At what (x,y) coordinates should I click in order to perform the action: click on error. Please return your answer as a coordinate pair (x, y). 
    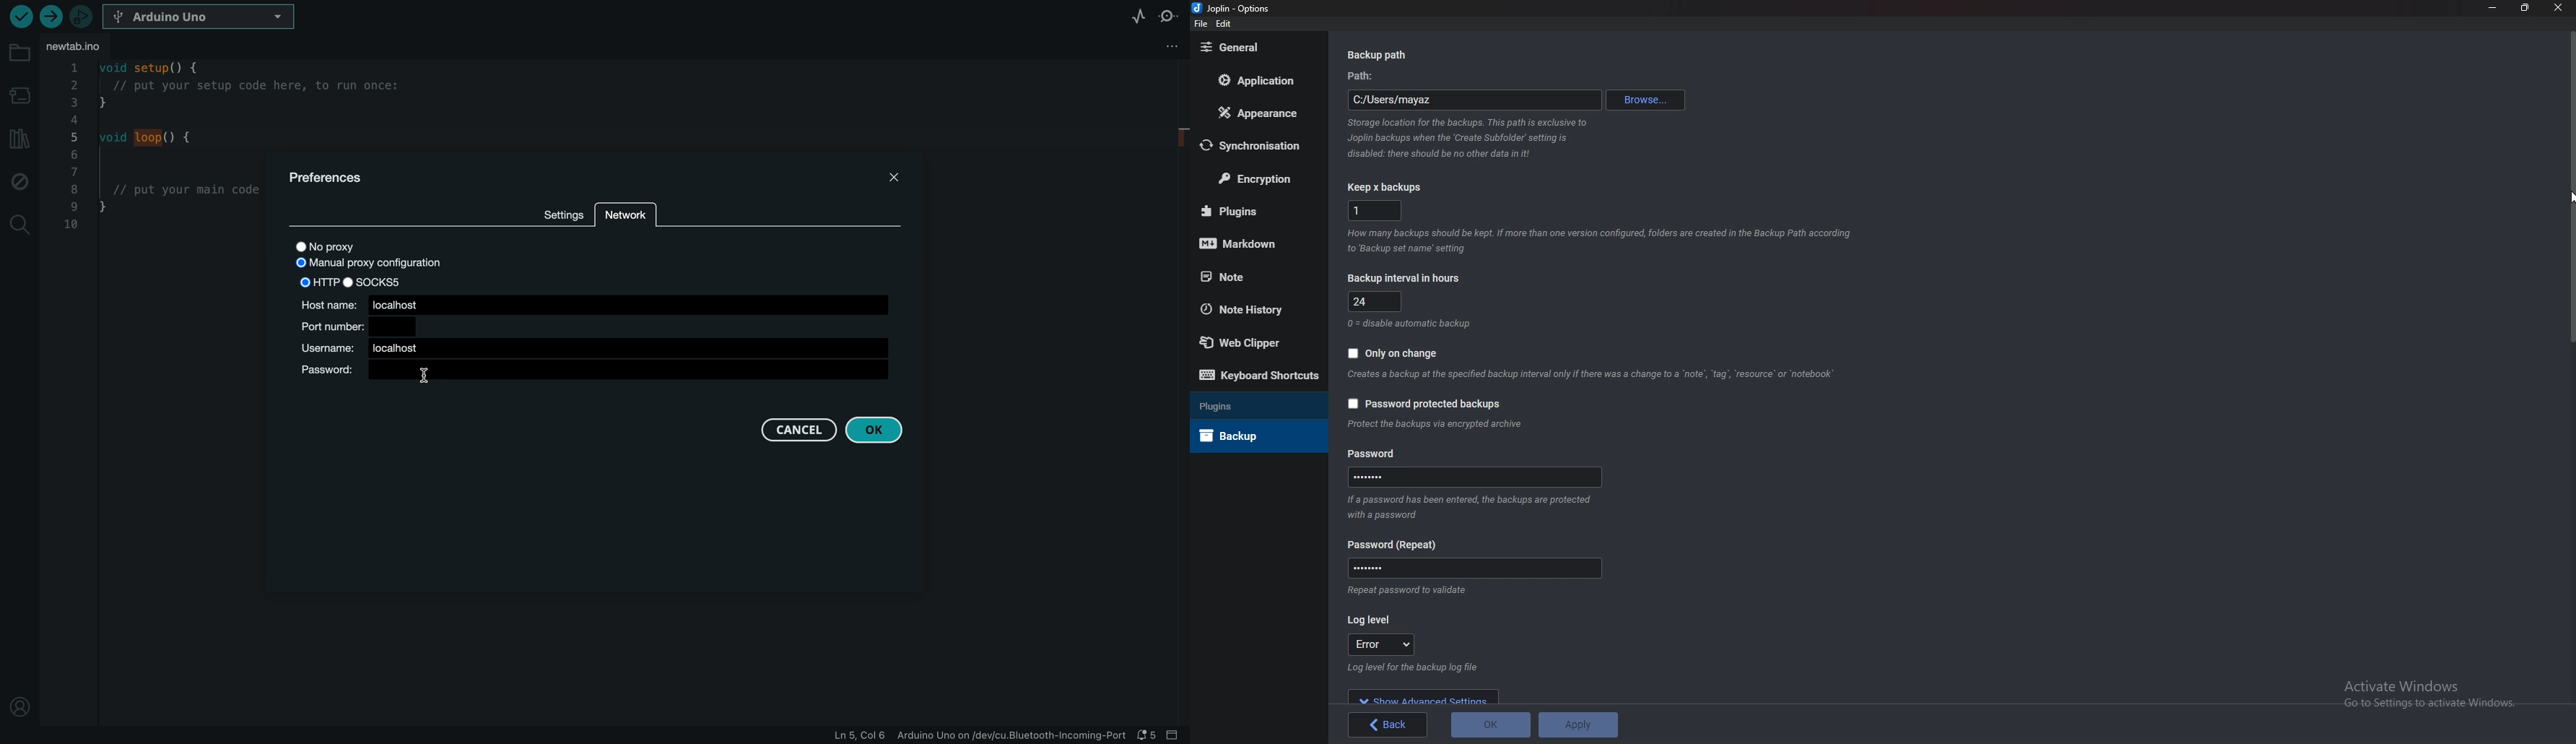
    Looking at the image, I should click on (1380, 646).